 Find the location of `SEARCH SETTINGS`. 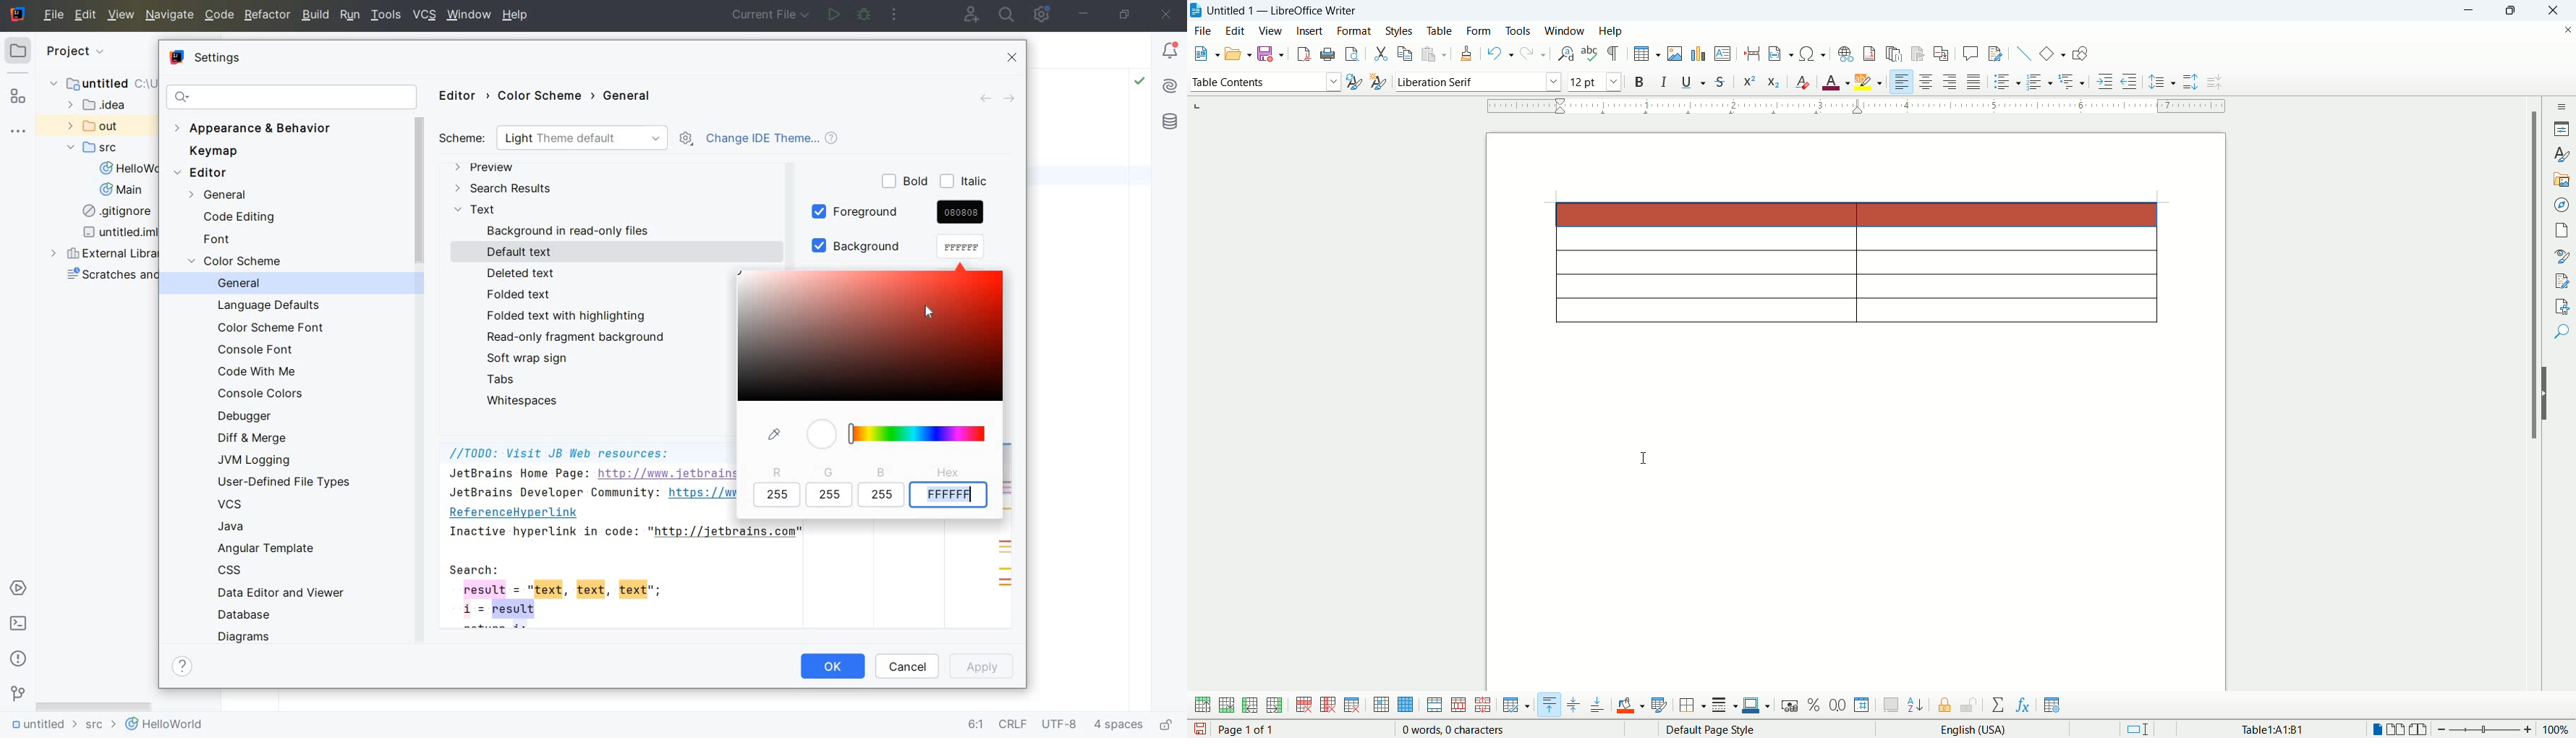

SEARCH SETTINGS is located at coordinates (292, 96).